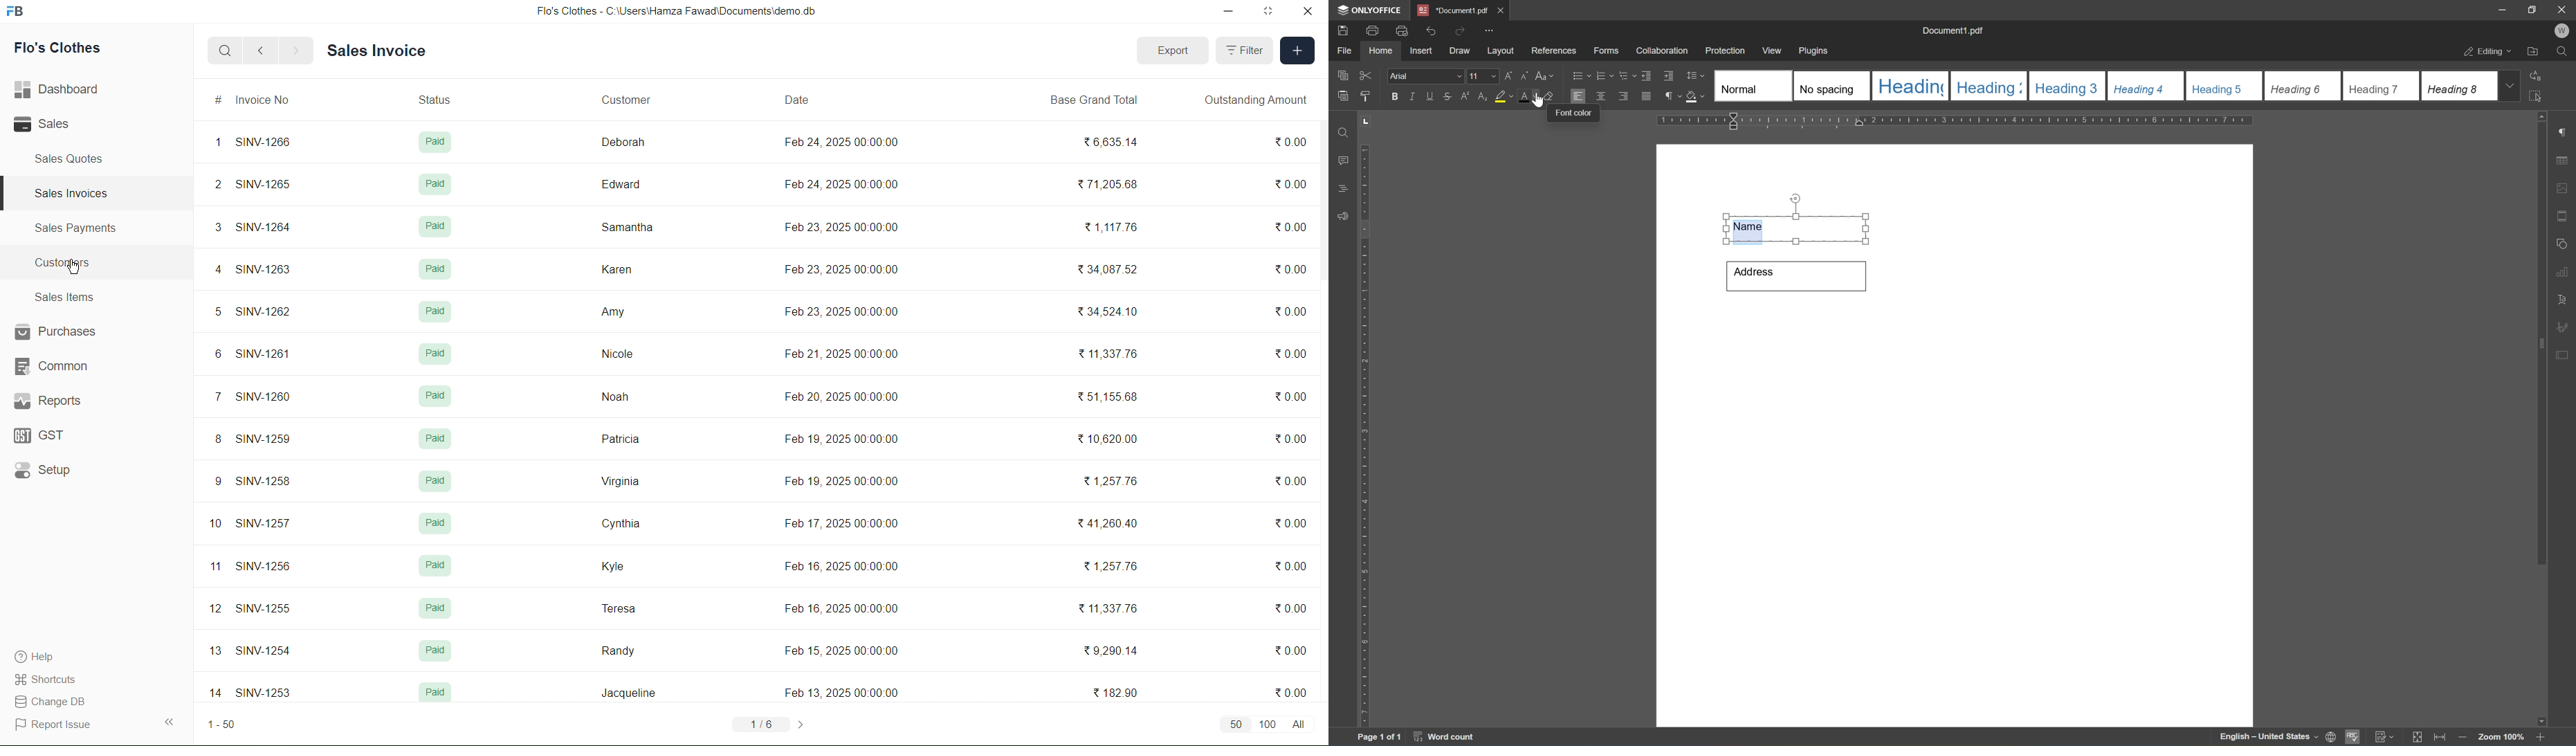 Image resolution: width=2576 pixels, height=756 pixels. I want to click on insert, so click(1426, 52).